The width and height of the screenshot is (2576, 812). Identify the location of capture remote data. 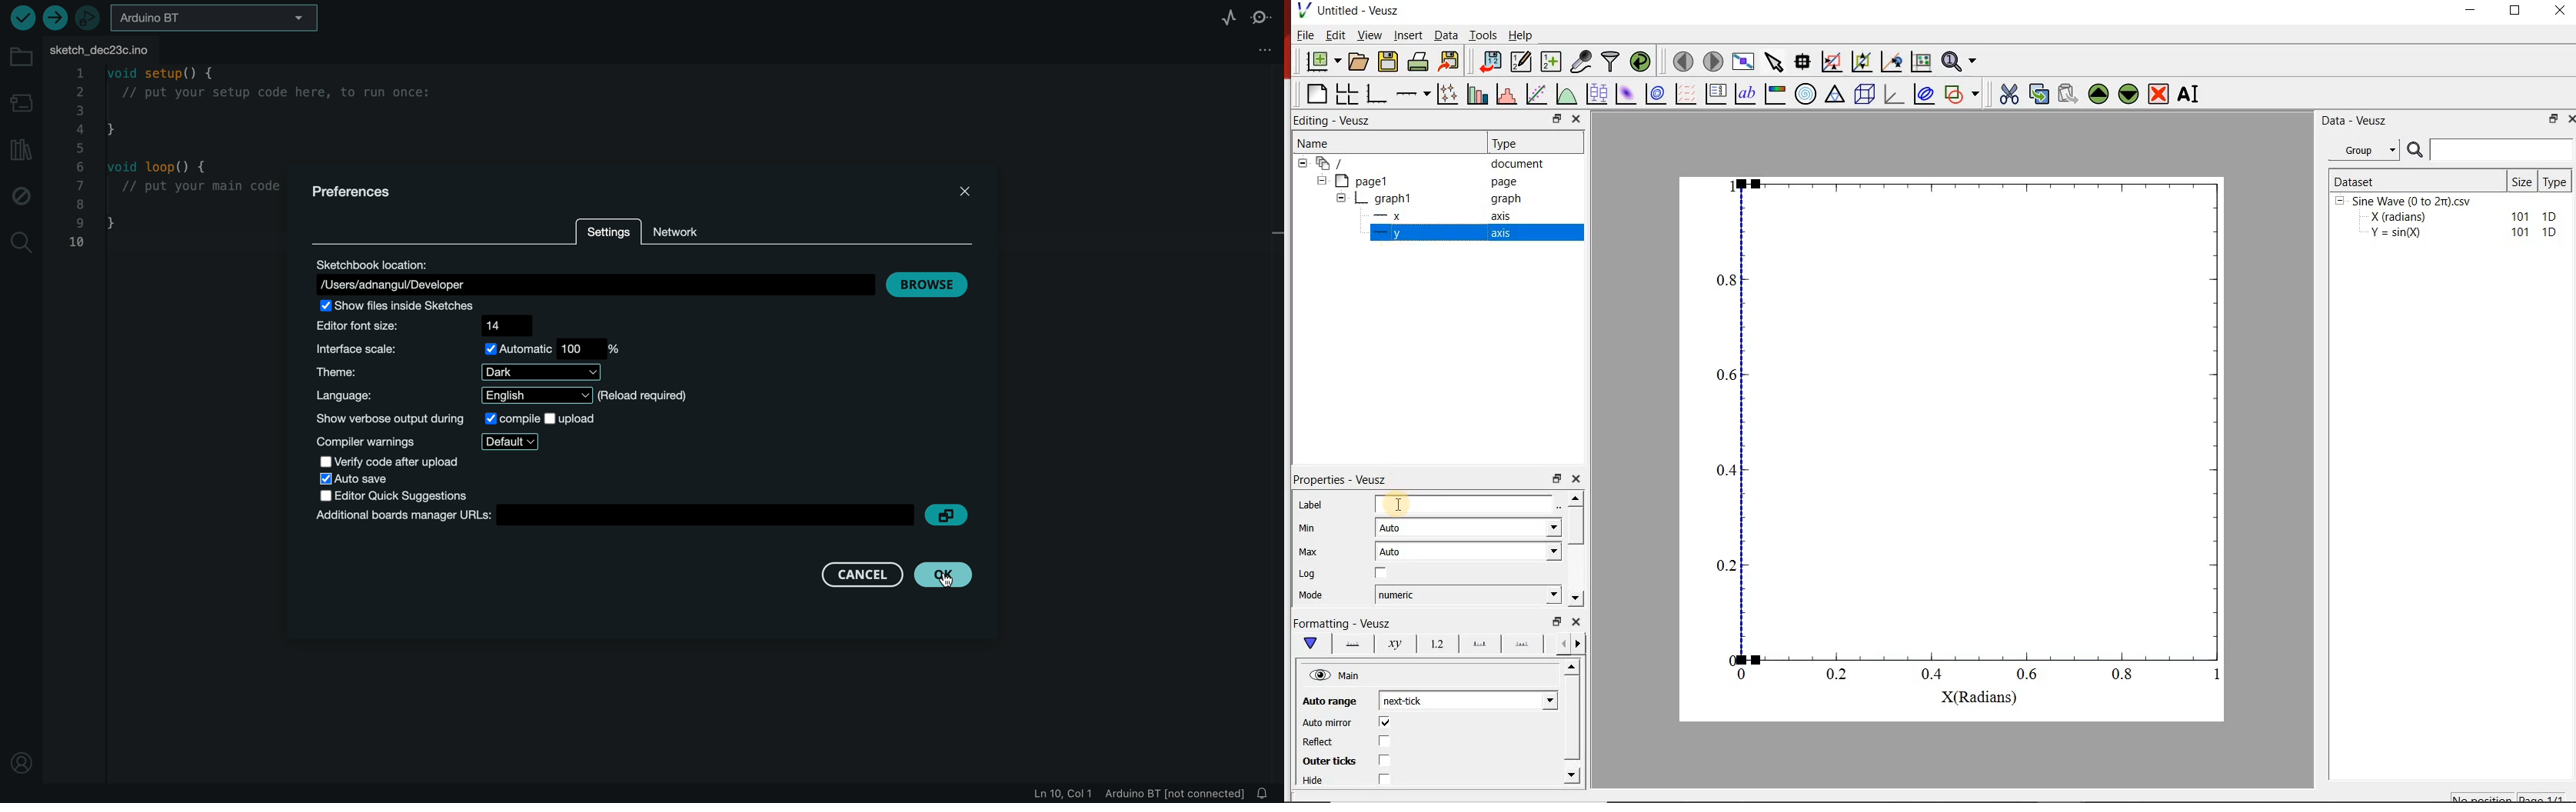
(1583, 62).